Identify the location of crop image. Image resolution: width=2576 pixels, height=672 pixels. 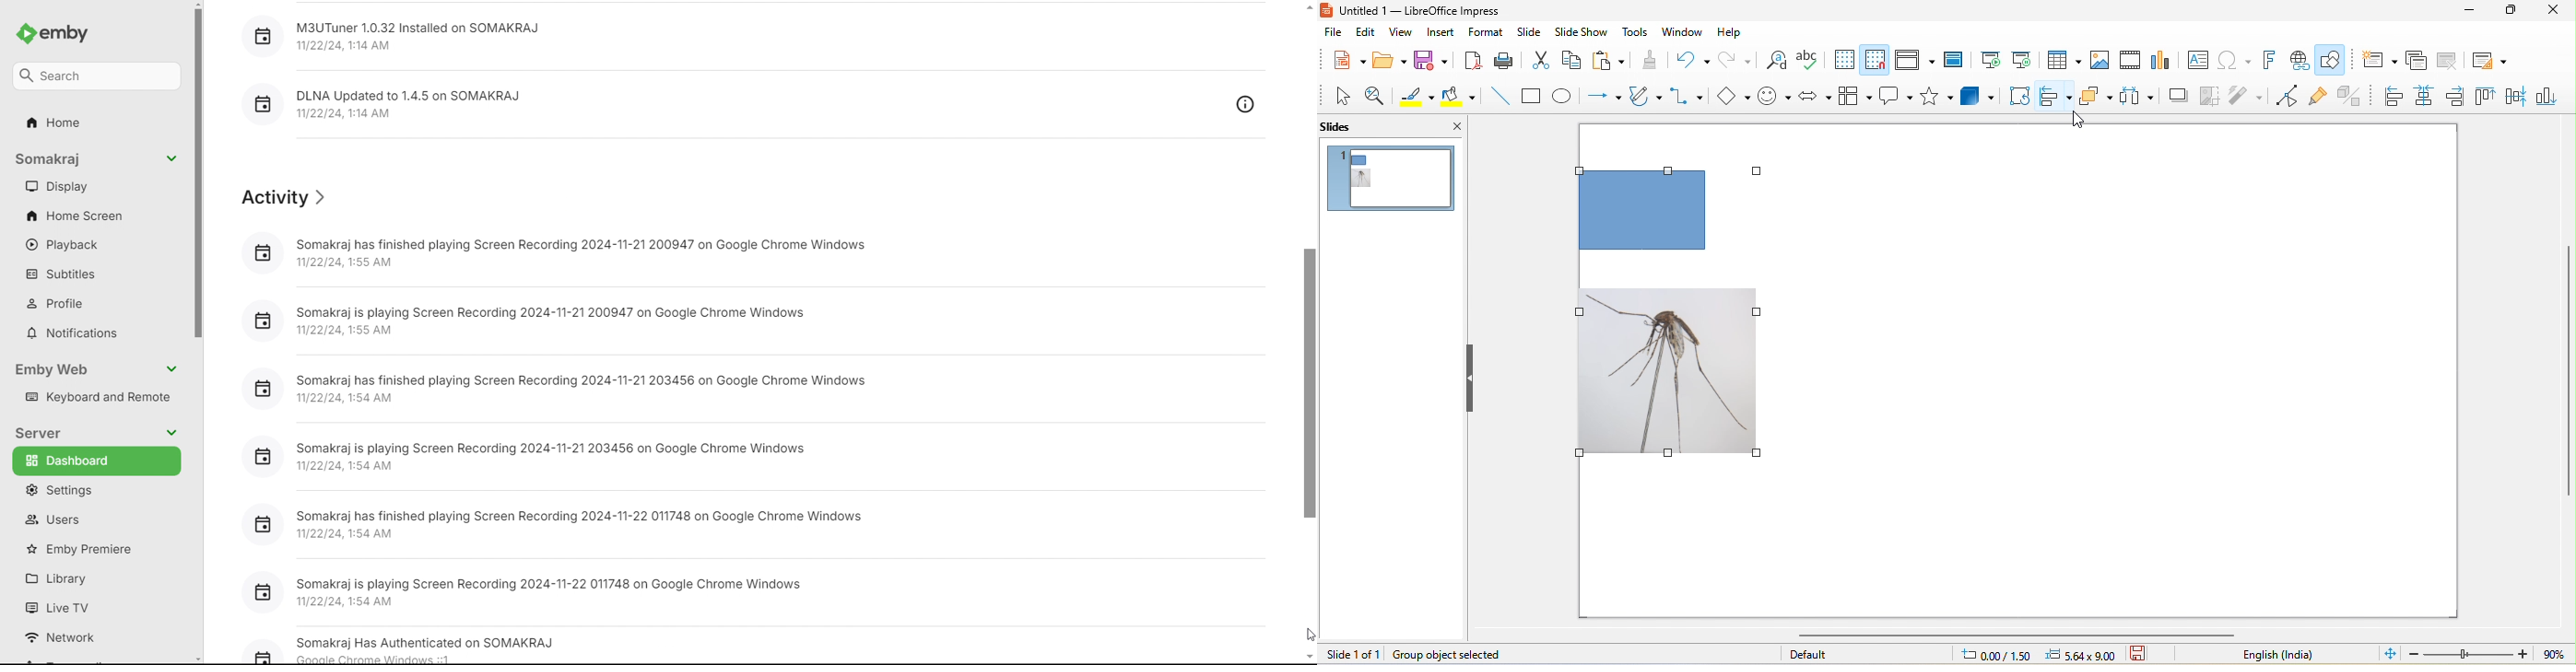
(2208, 98).